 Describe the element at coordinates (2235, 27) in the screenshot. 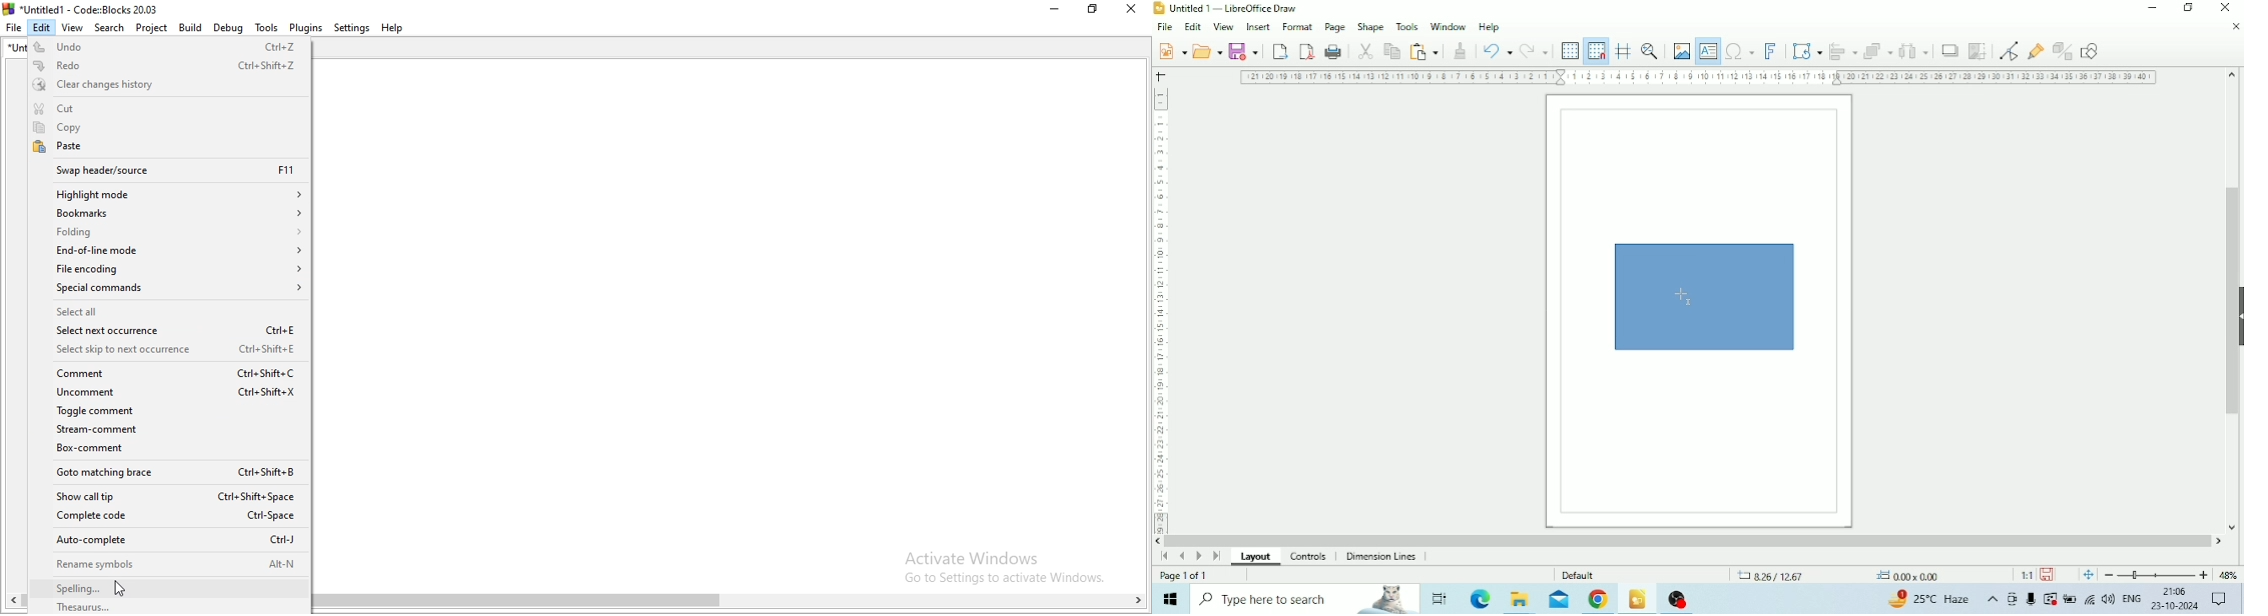

I see `Close Document` at that location.